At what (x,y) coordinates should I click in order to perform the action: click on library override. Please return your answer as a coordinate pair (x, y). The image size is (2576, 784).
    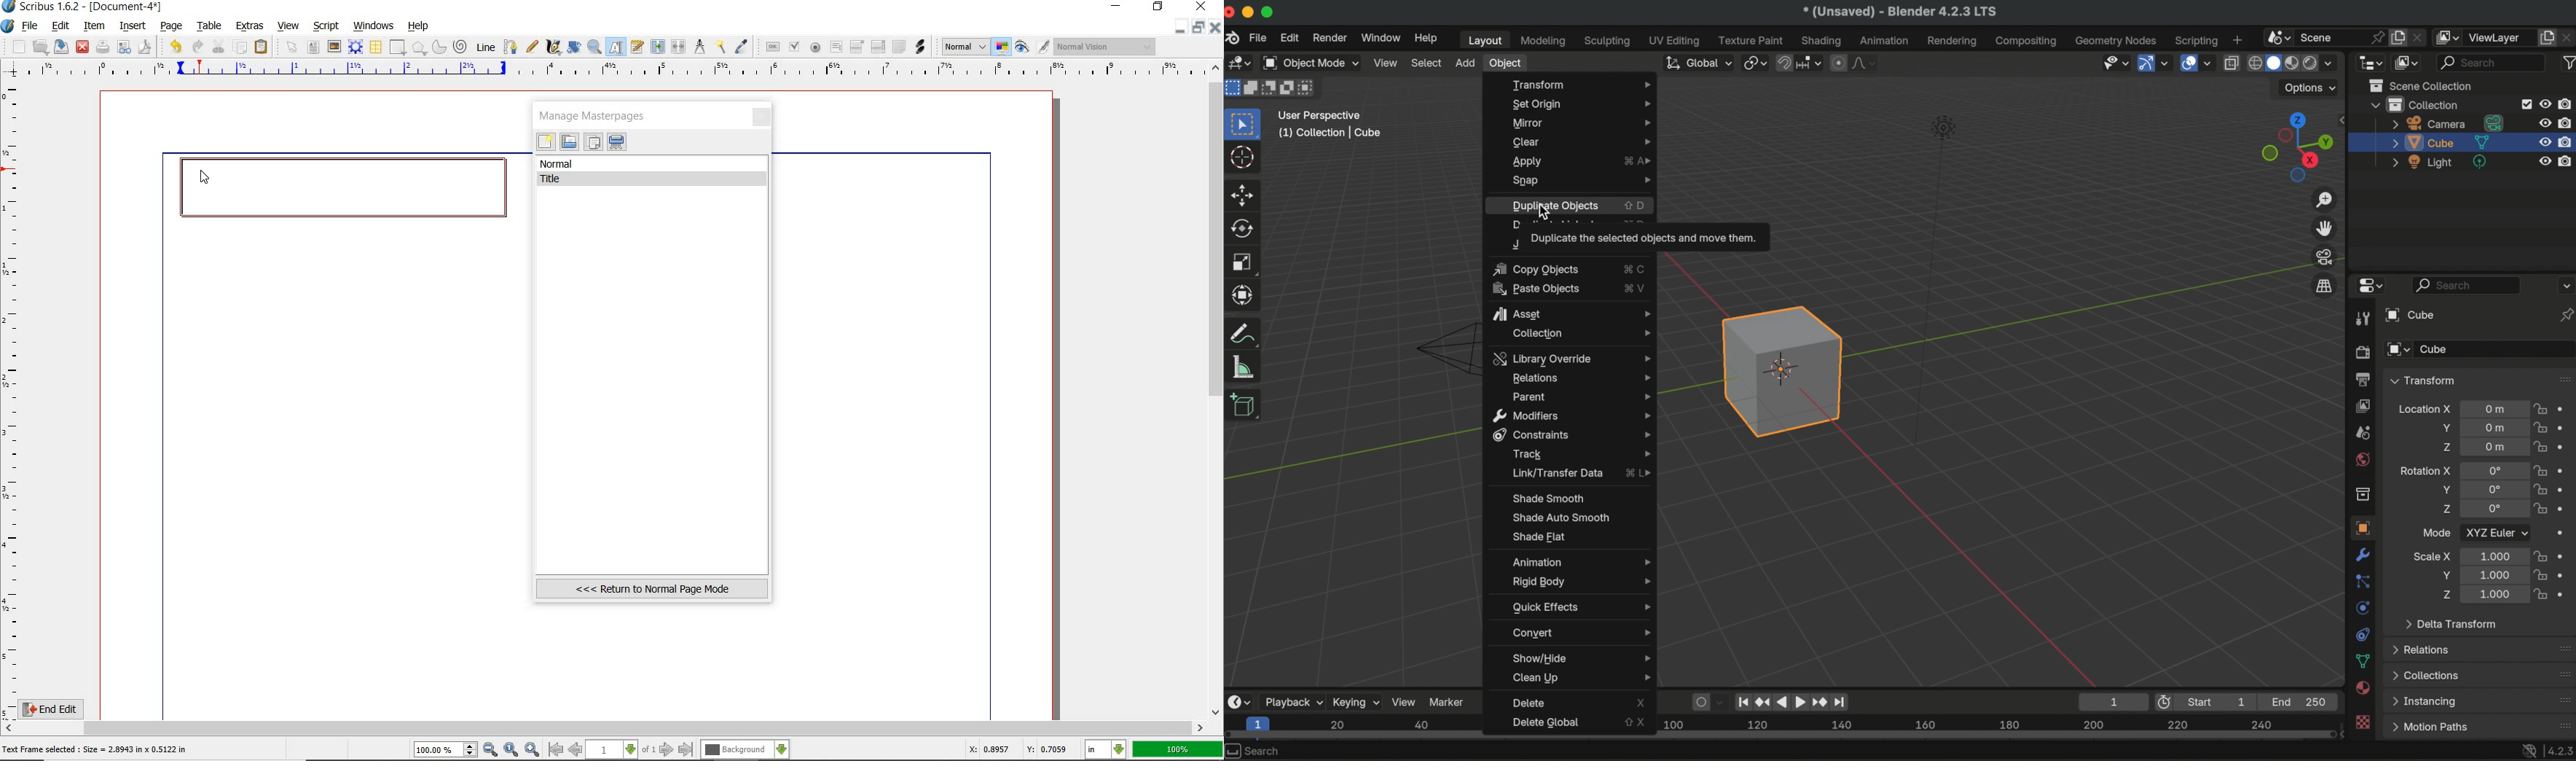
    Looking at the image, I should click on (1569, 357).